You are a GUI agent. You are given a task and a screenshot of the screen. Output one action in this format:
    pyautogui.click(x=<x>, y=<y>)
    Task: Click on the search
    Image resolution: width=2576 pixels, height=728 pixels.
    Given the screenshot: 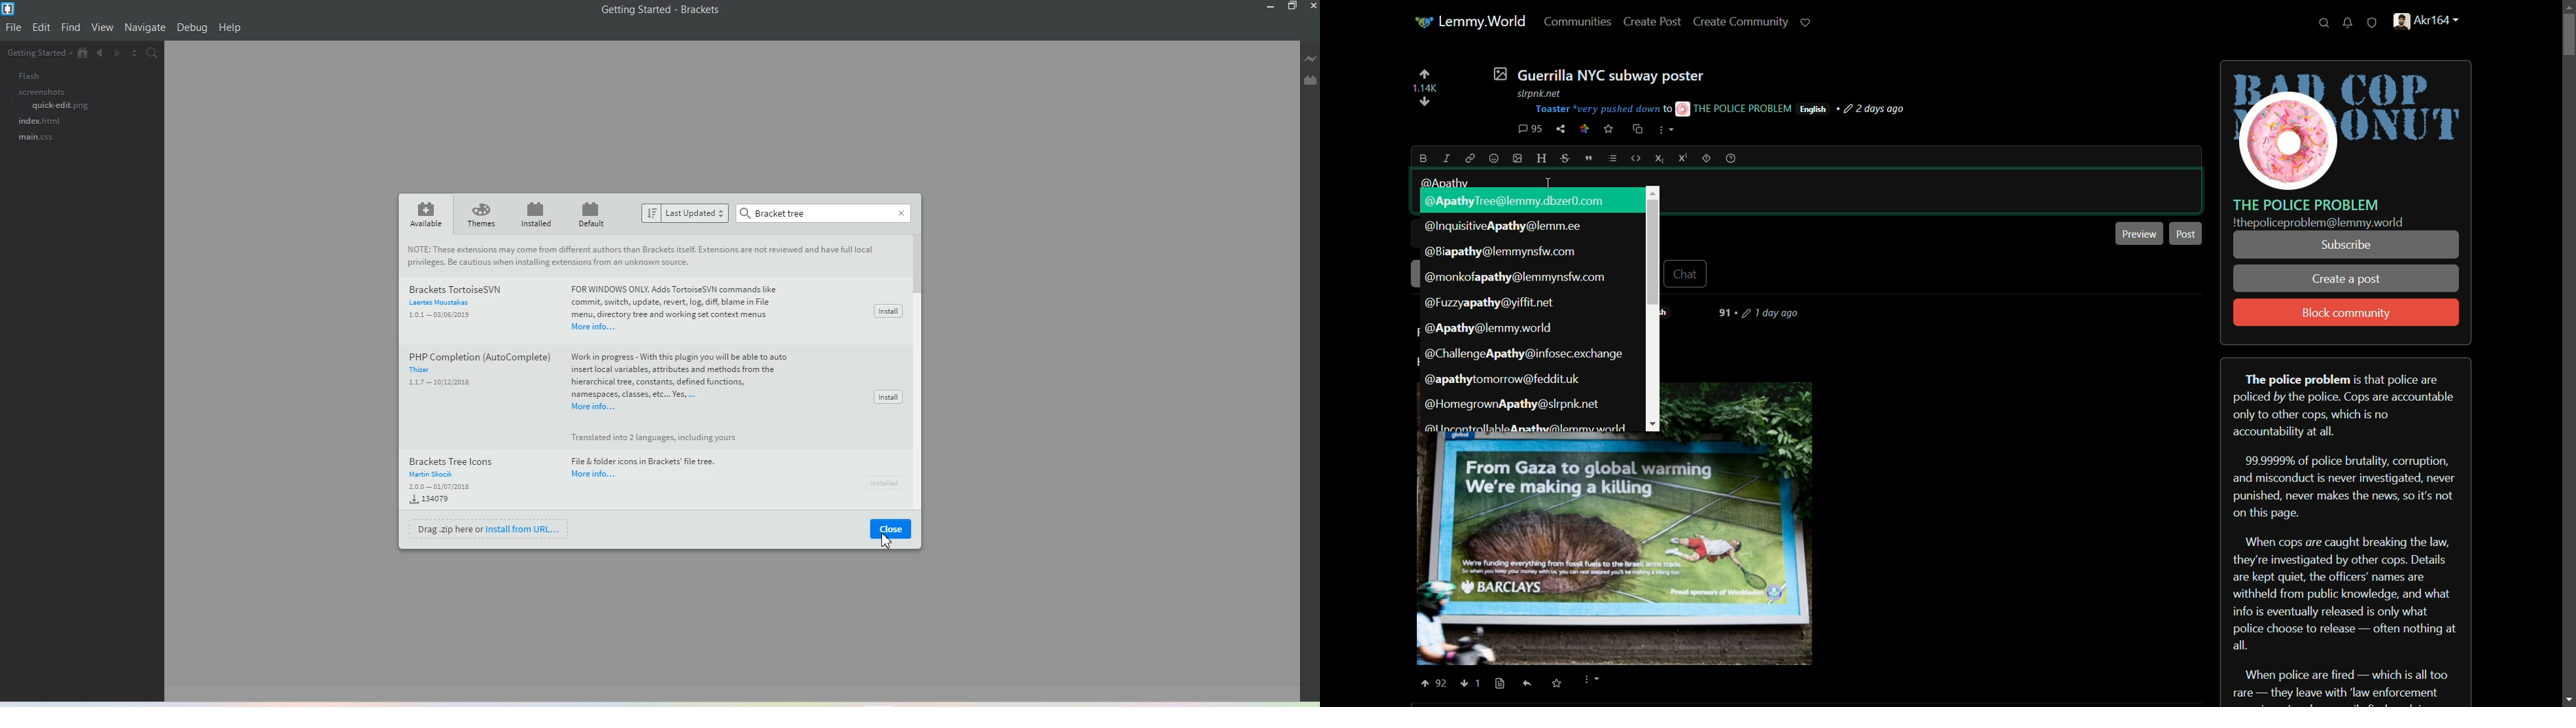 What is the action you would take?
    pyautogui.click(x=2324, y=24)
    